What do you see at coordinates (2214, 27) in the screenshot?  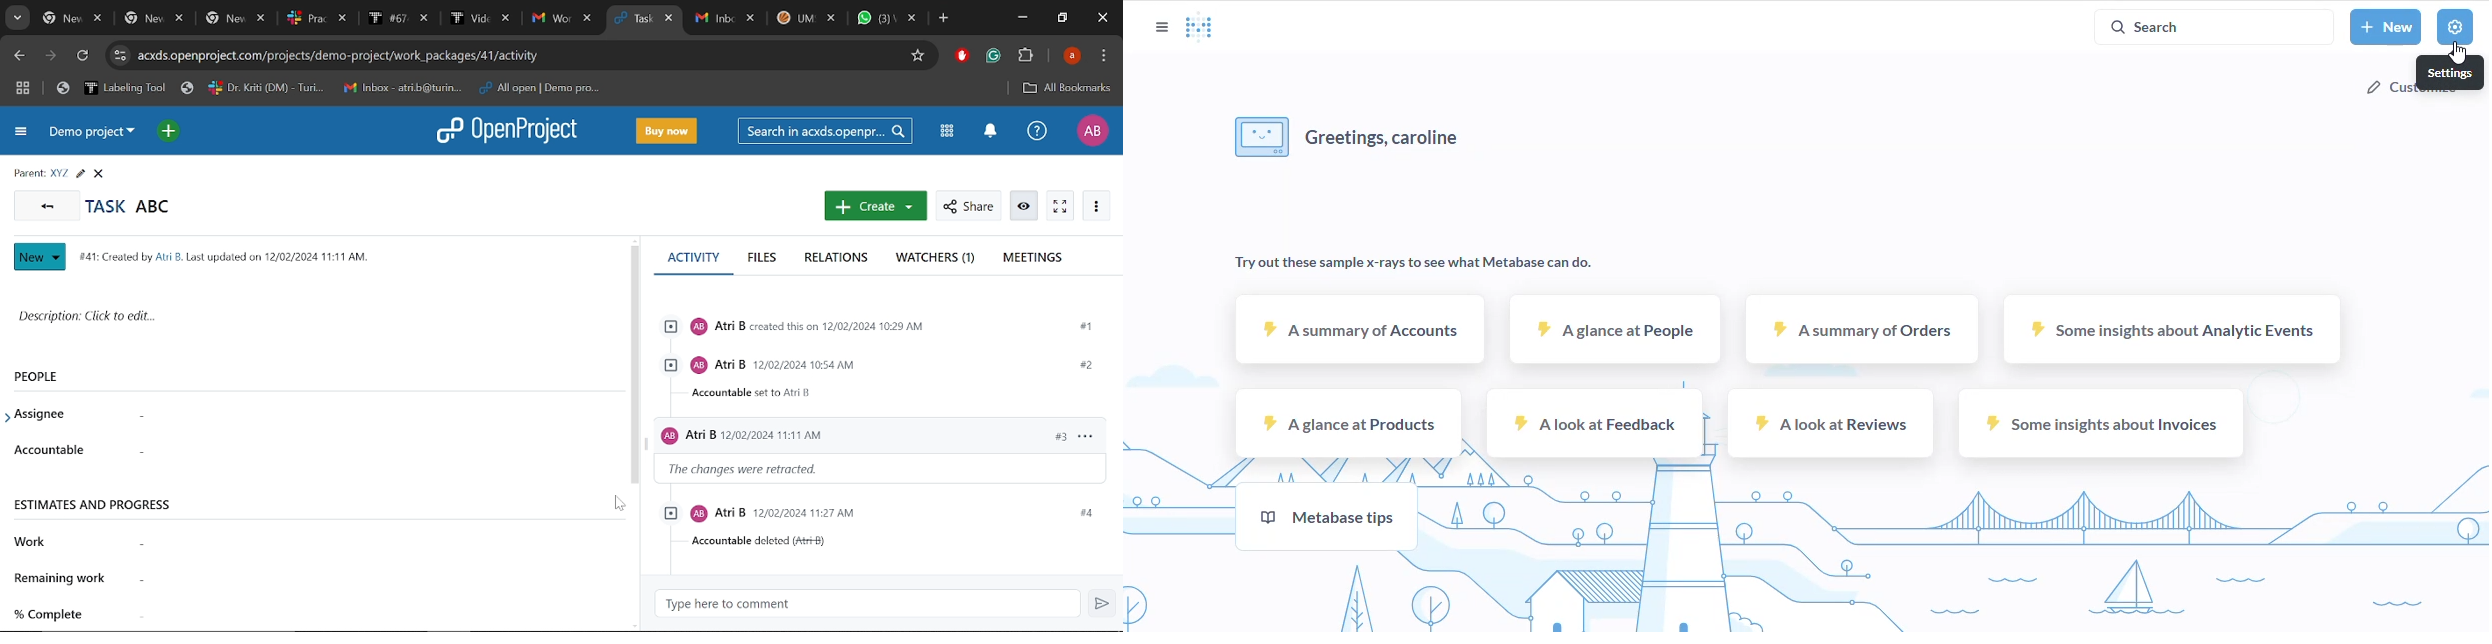 I see `search` at bounding box center [2214, 27].